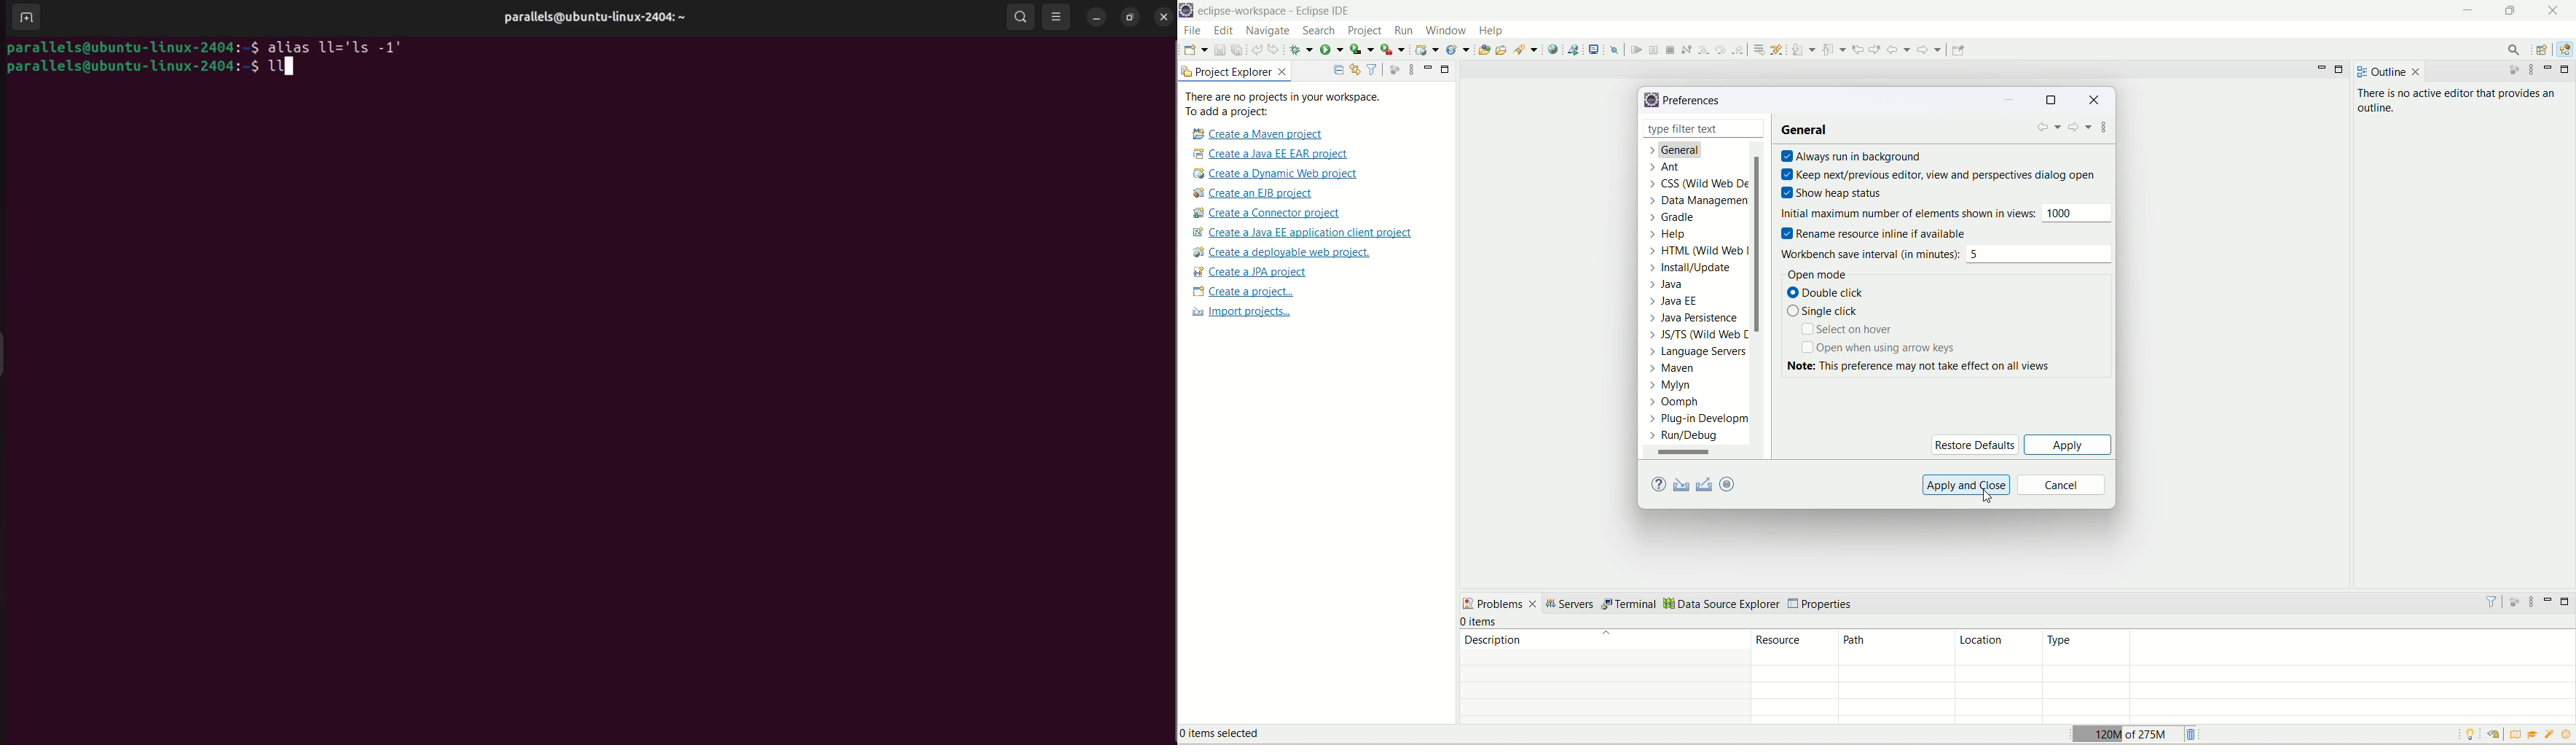 The height and width of the screenshot is (756, 2576). Describe the element at coordinates (1269, 214) in the screenshot. I see `create a connector project` at that location.